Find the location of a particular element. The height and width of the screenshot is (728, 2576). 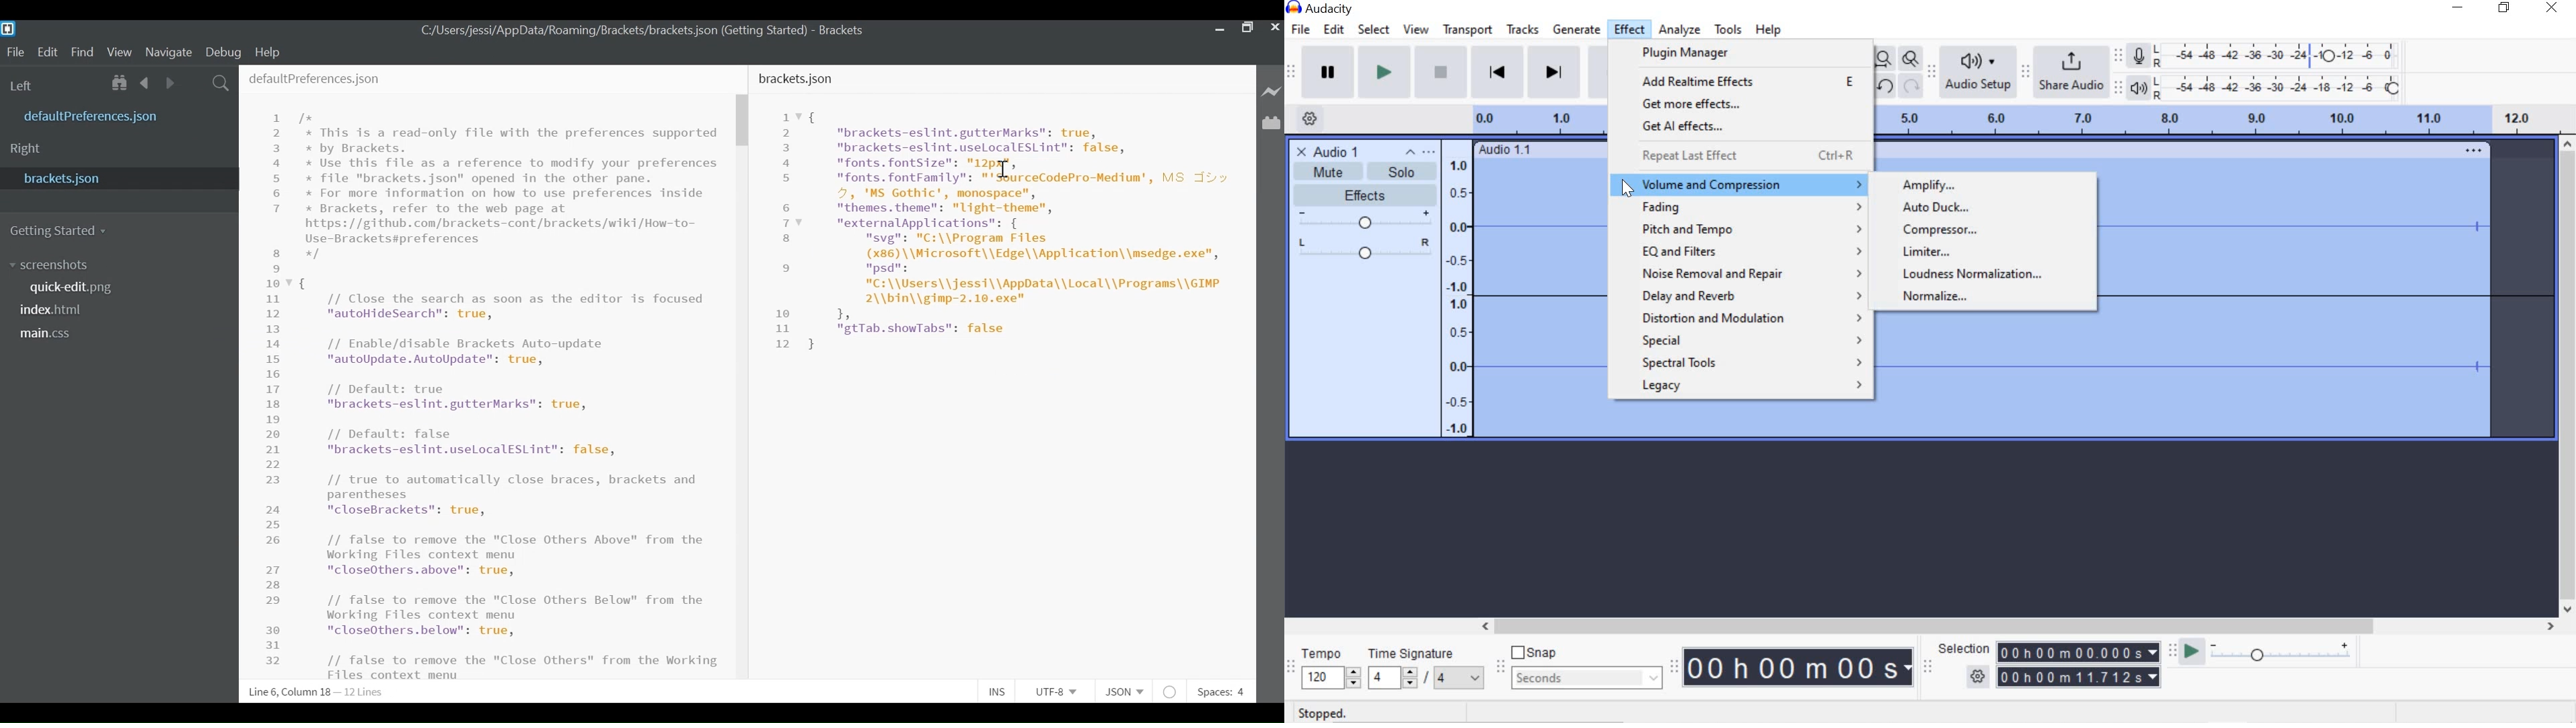

STOPPED is located at coordinates (1322, 713).